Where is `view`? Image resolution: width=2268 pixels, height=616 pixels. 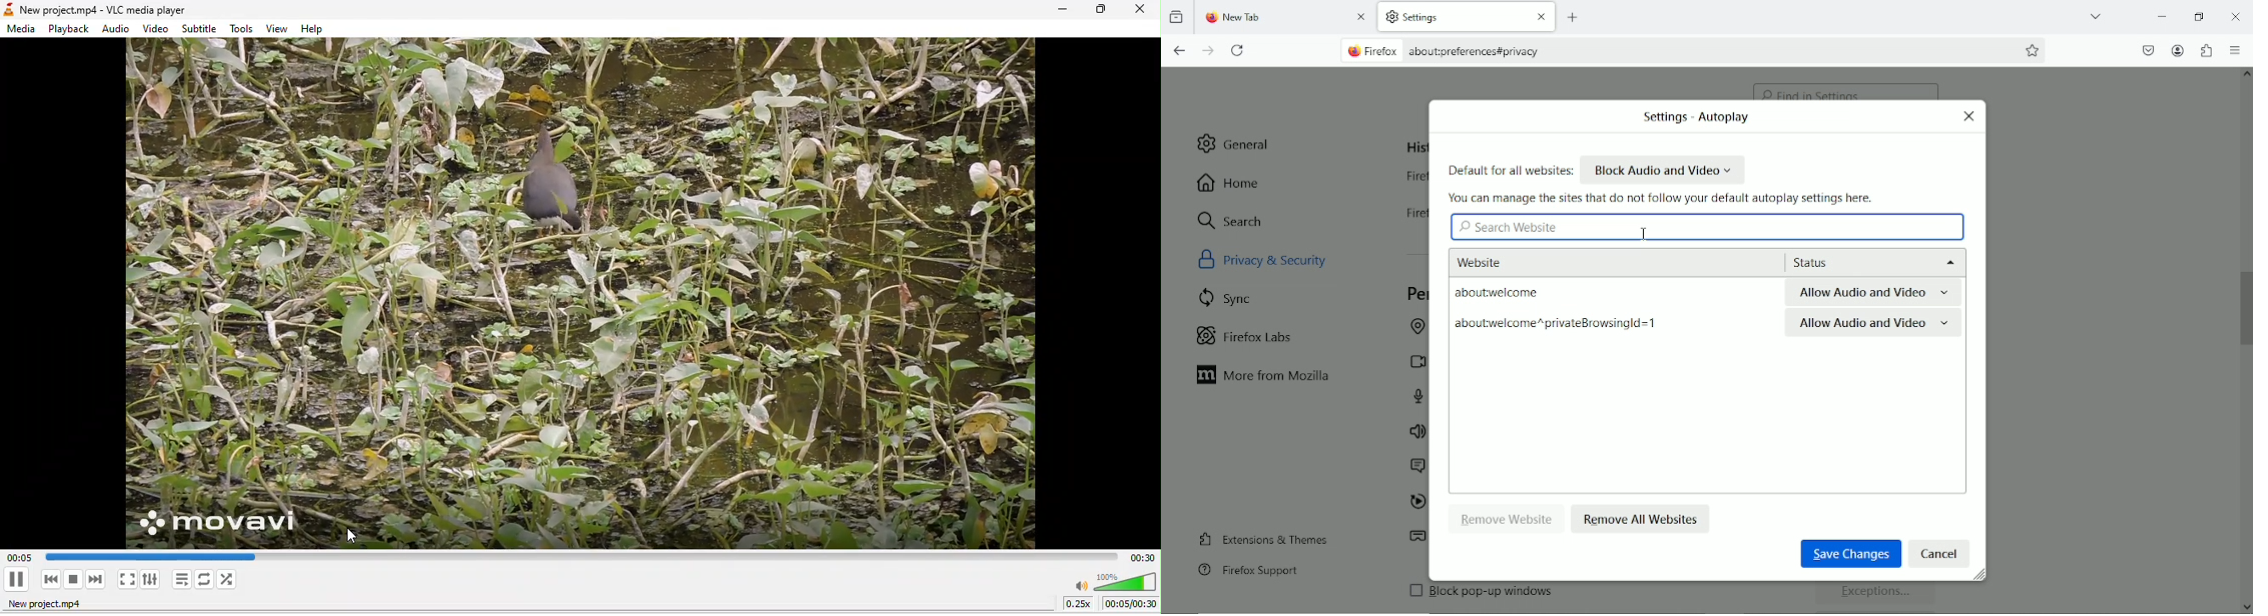 view is located at coordinates (276, 29).